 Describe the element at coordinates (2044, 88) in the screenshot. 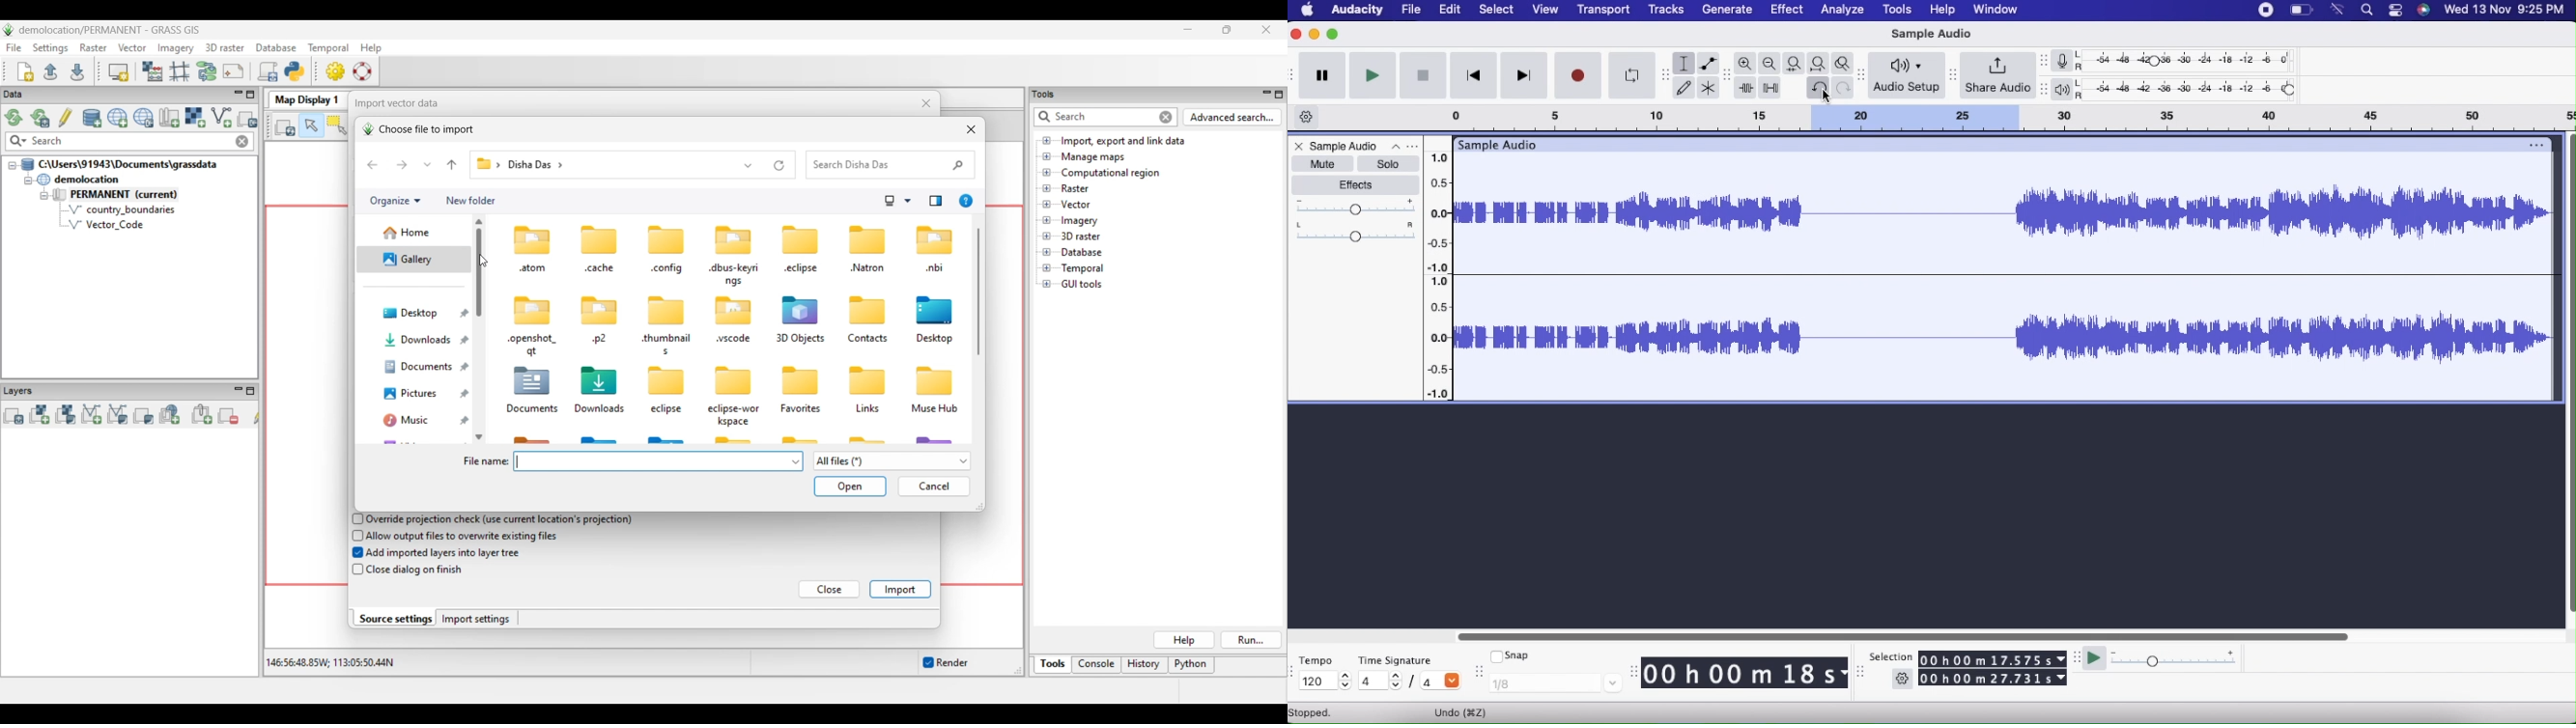

I see `move toolbar` at that location.